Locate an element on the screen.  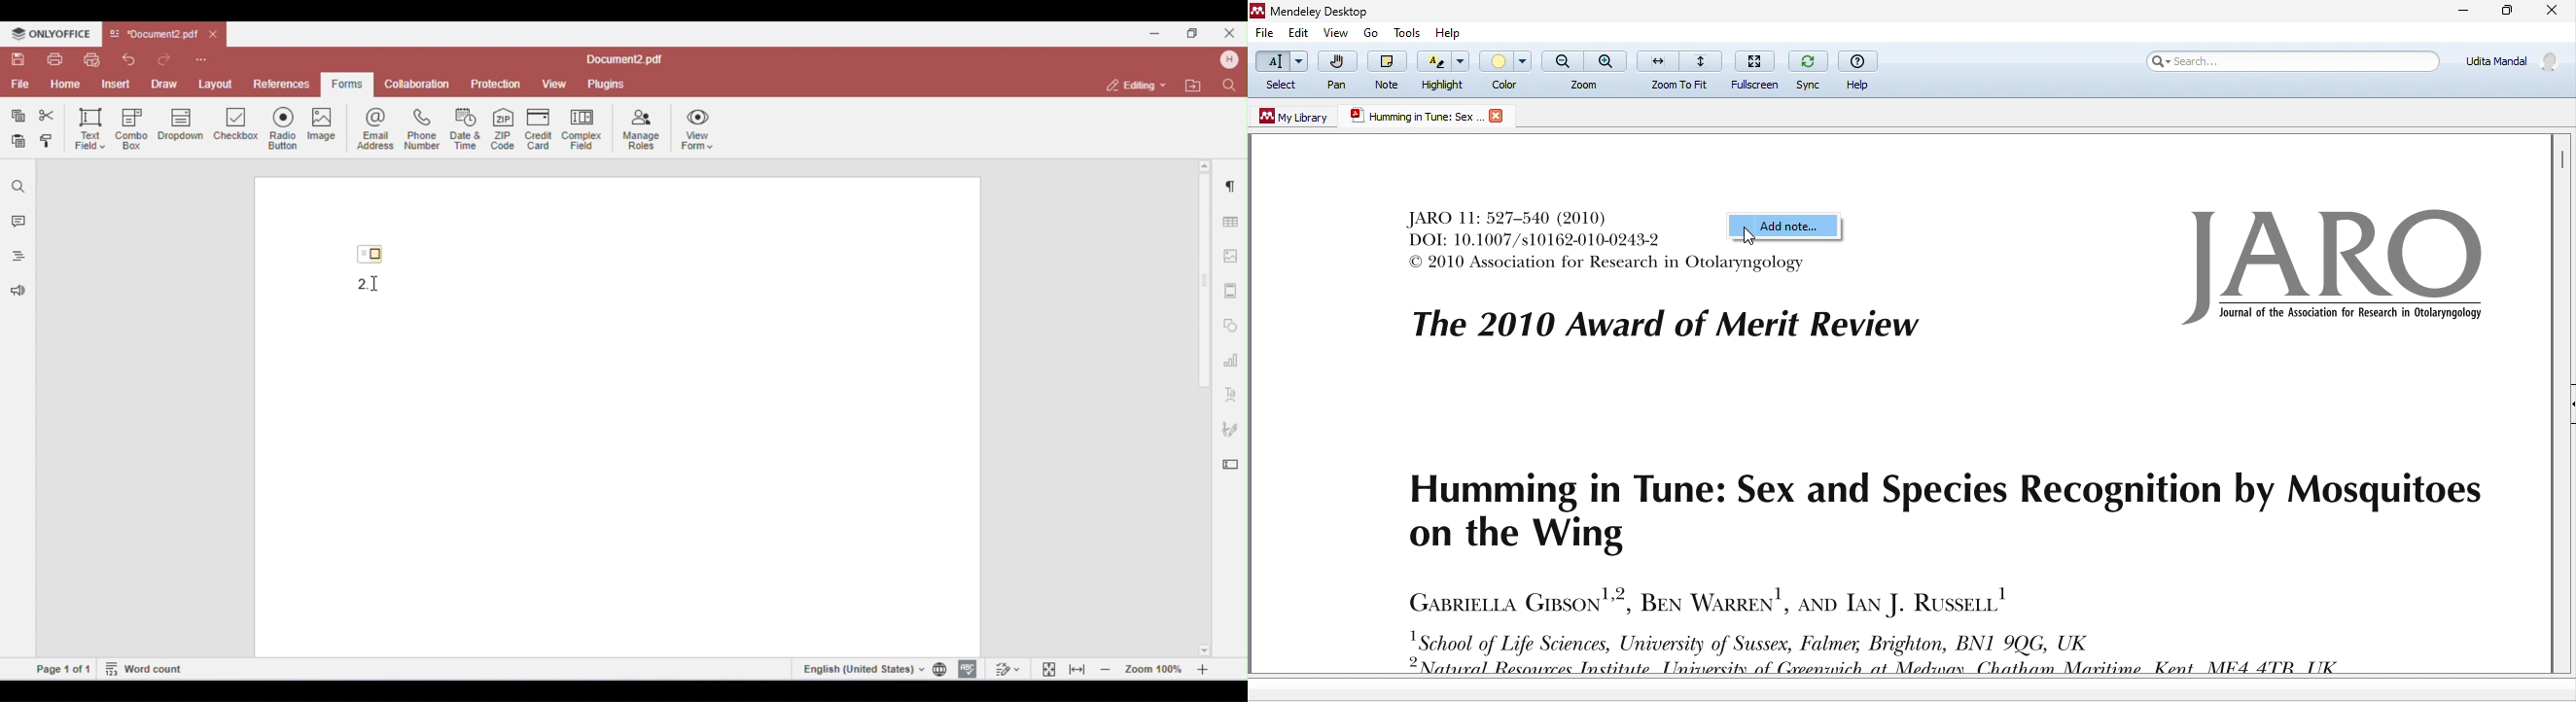
close is located at coordinates (1498, 117).